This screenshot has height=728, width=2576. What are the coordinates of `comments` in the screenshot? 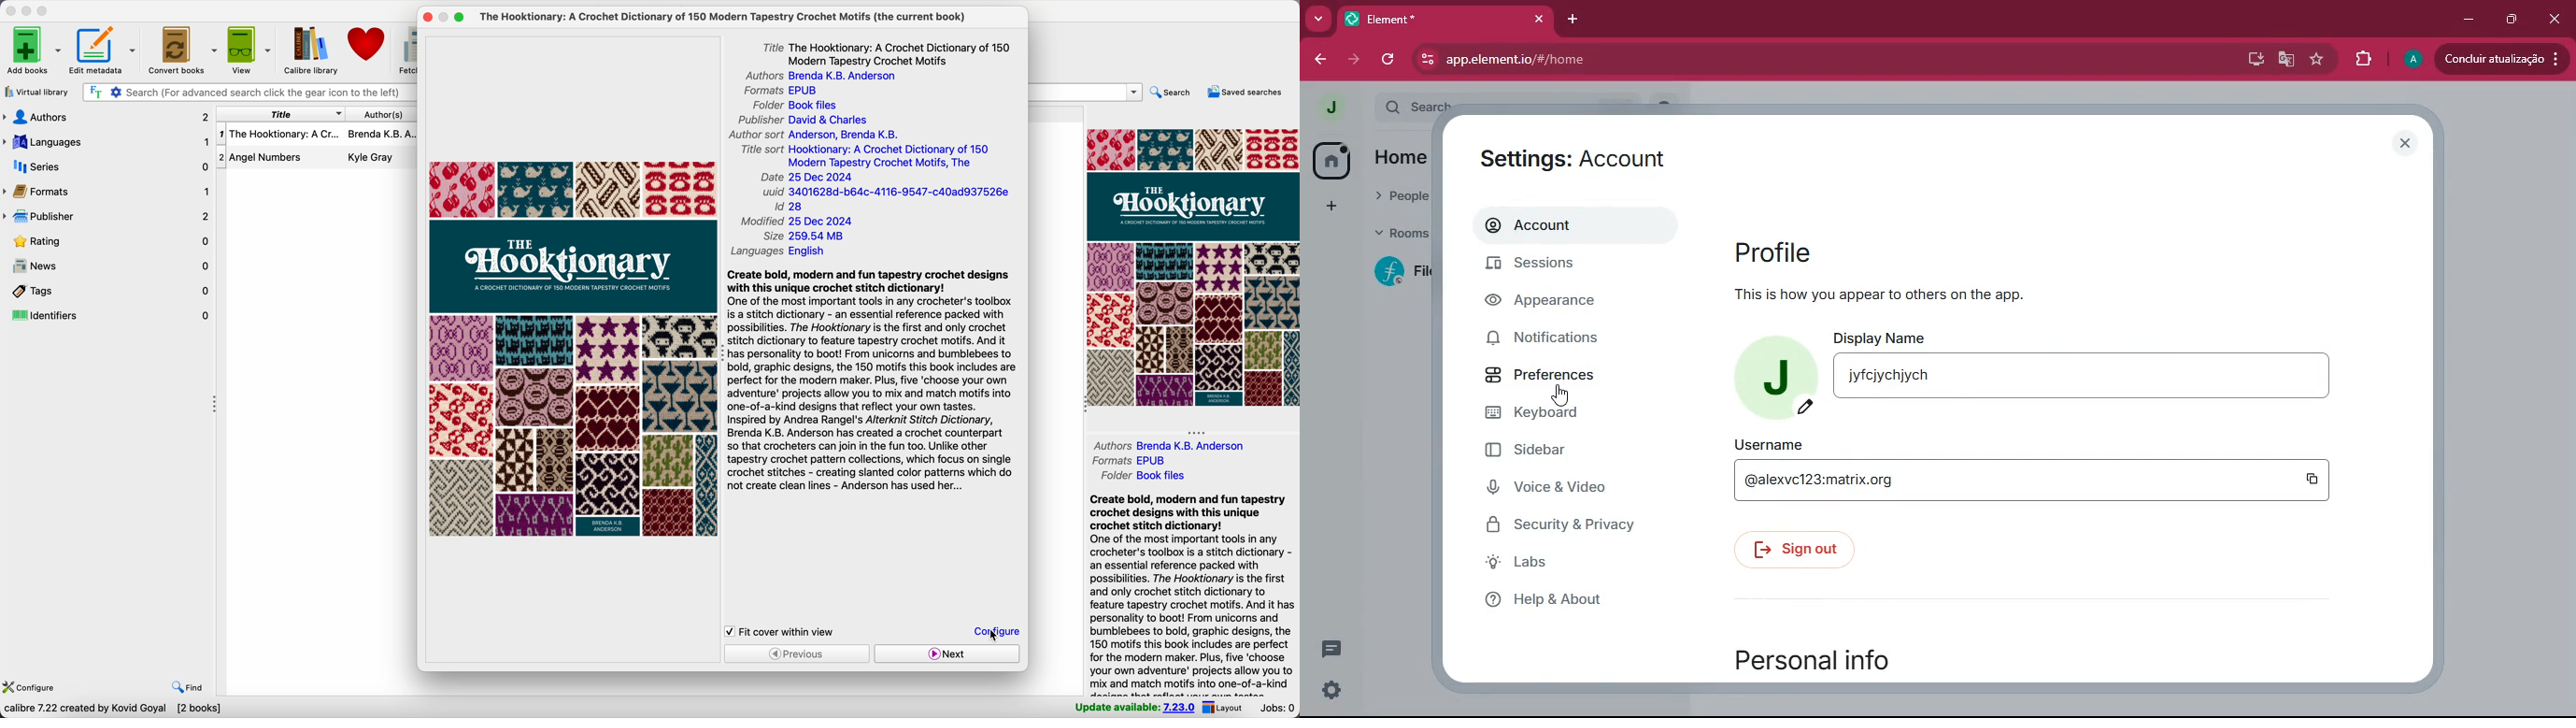 It's located at (1335, 649).